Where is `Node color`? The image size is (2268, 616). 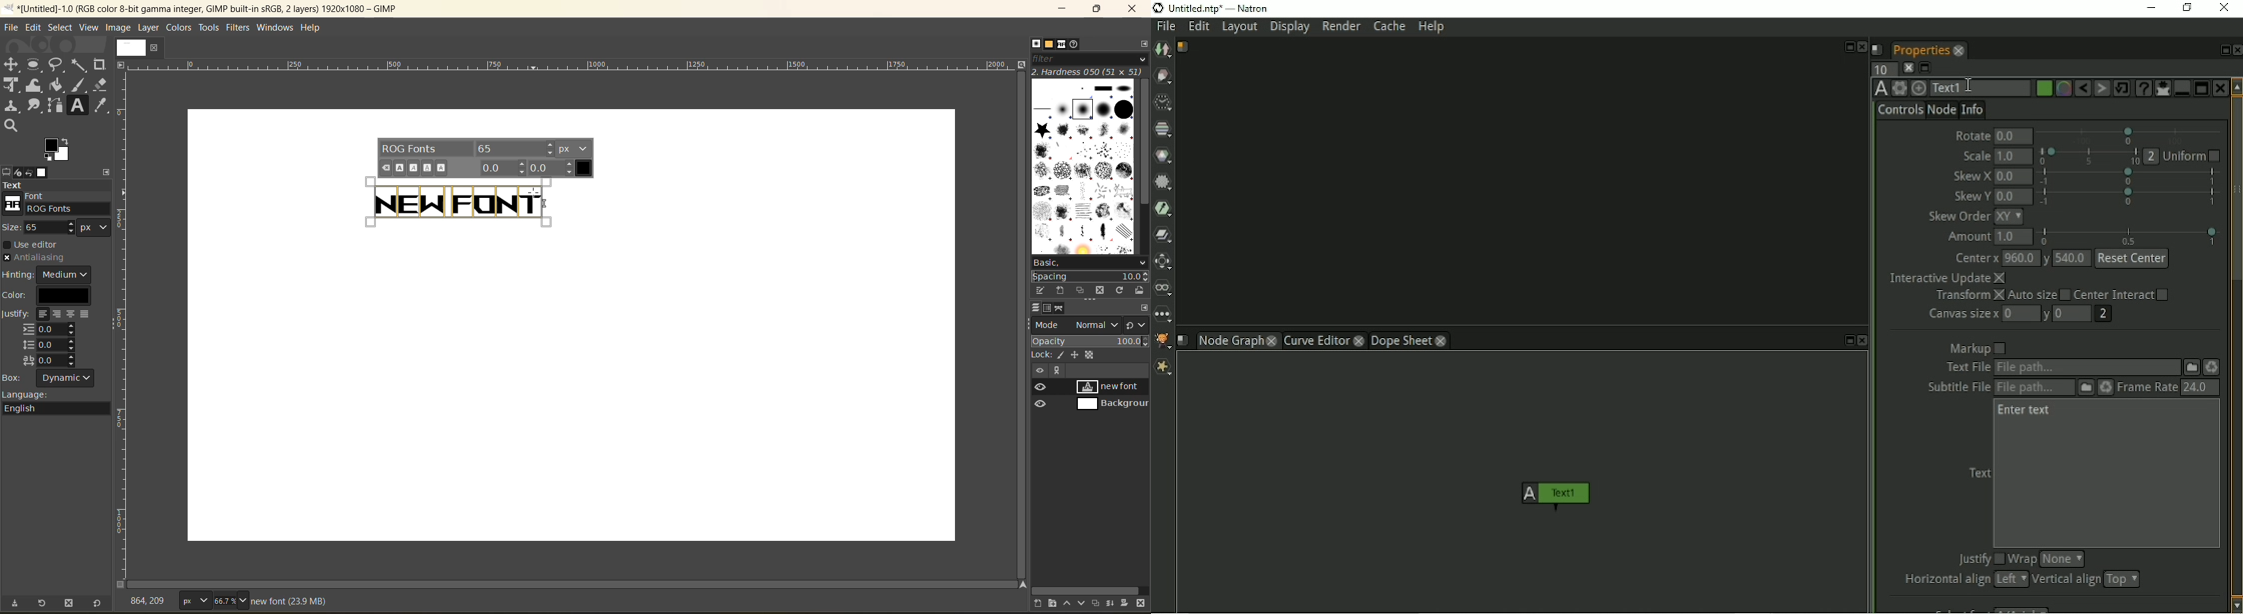 Node color is located at coordinates (2042, 89).